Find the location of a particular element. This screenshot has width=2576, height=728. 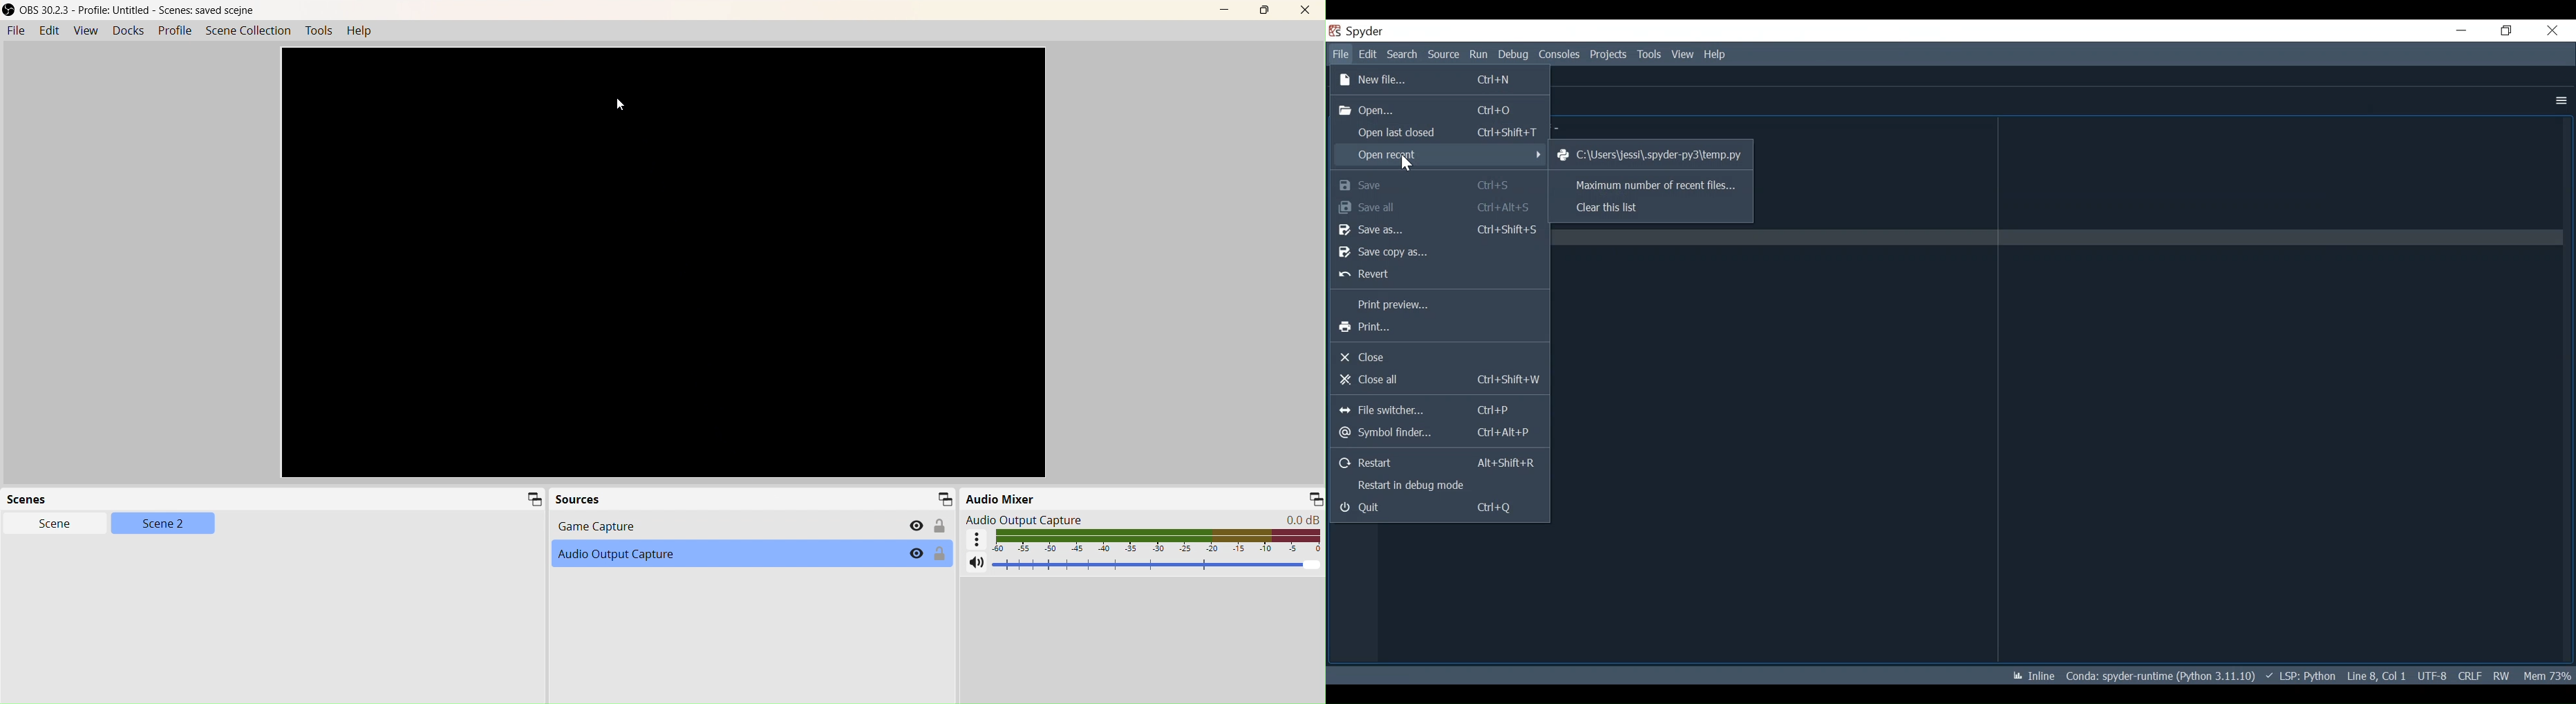

Cursor is located at coordinates (623, 106).